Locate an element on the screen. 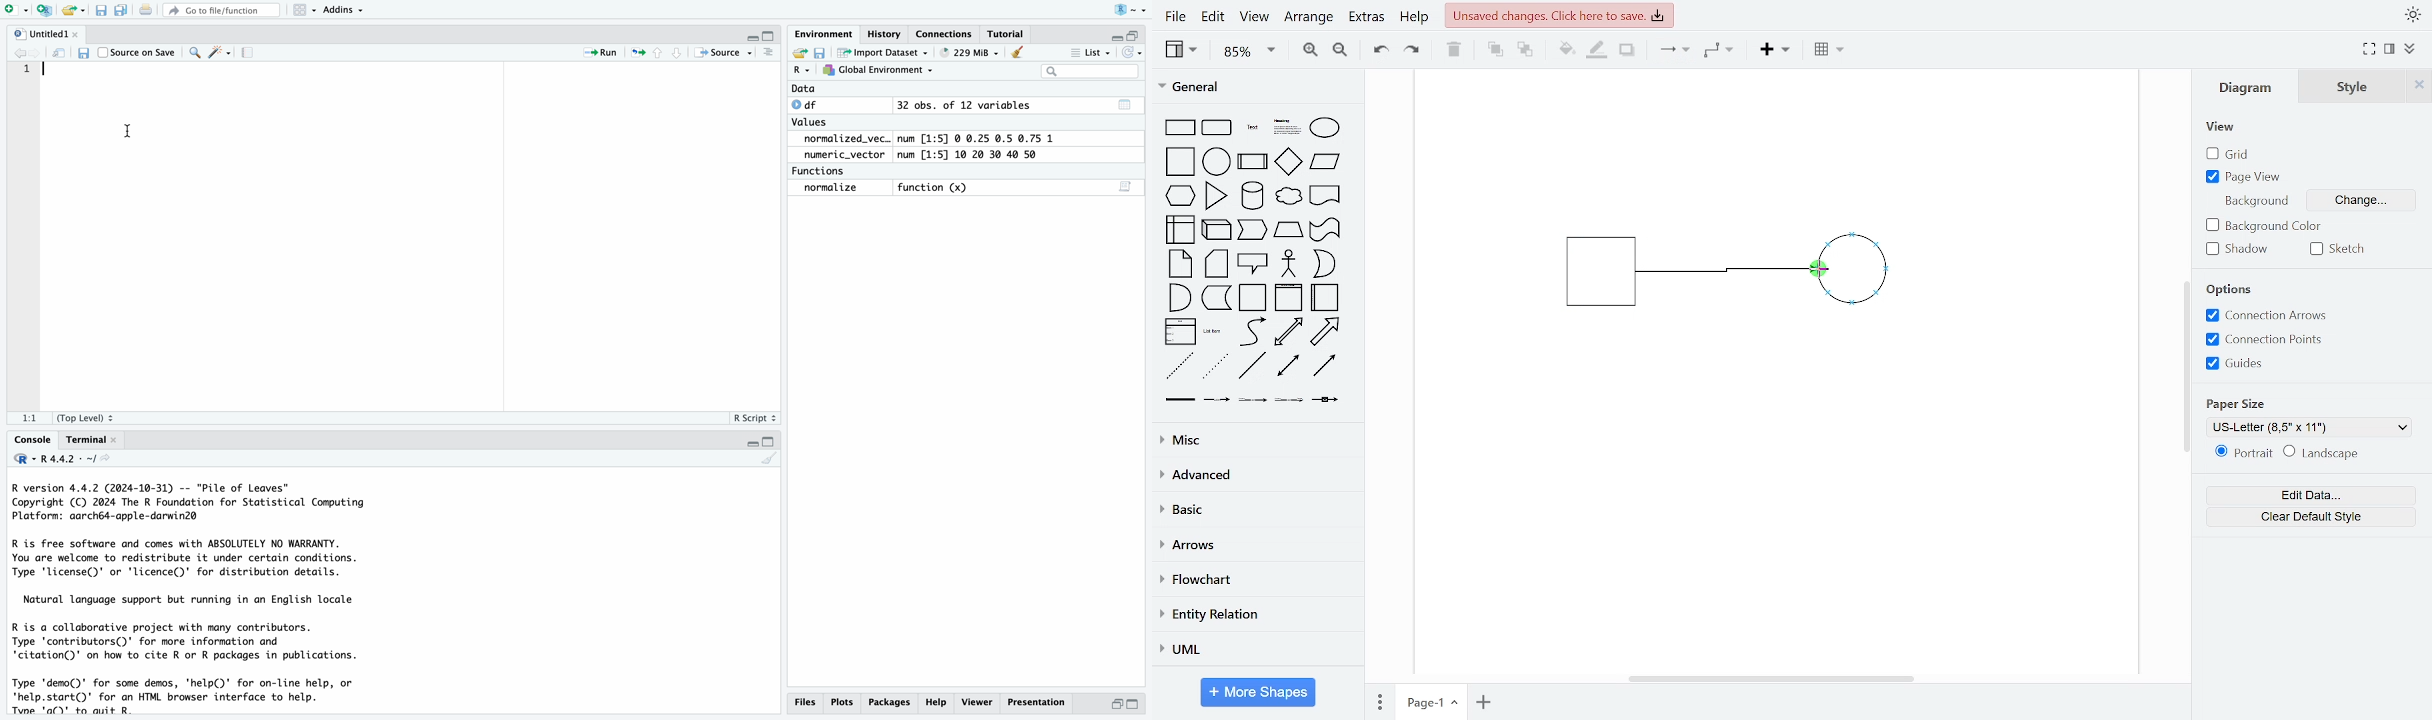 The image size is (2436, 728). minimize is located at coordinates (1115, 38).